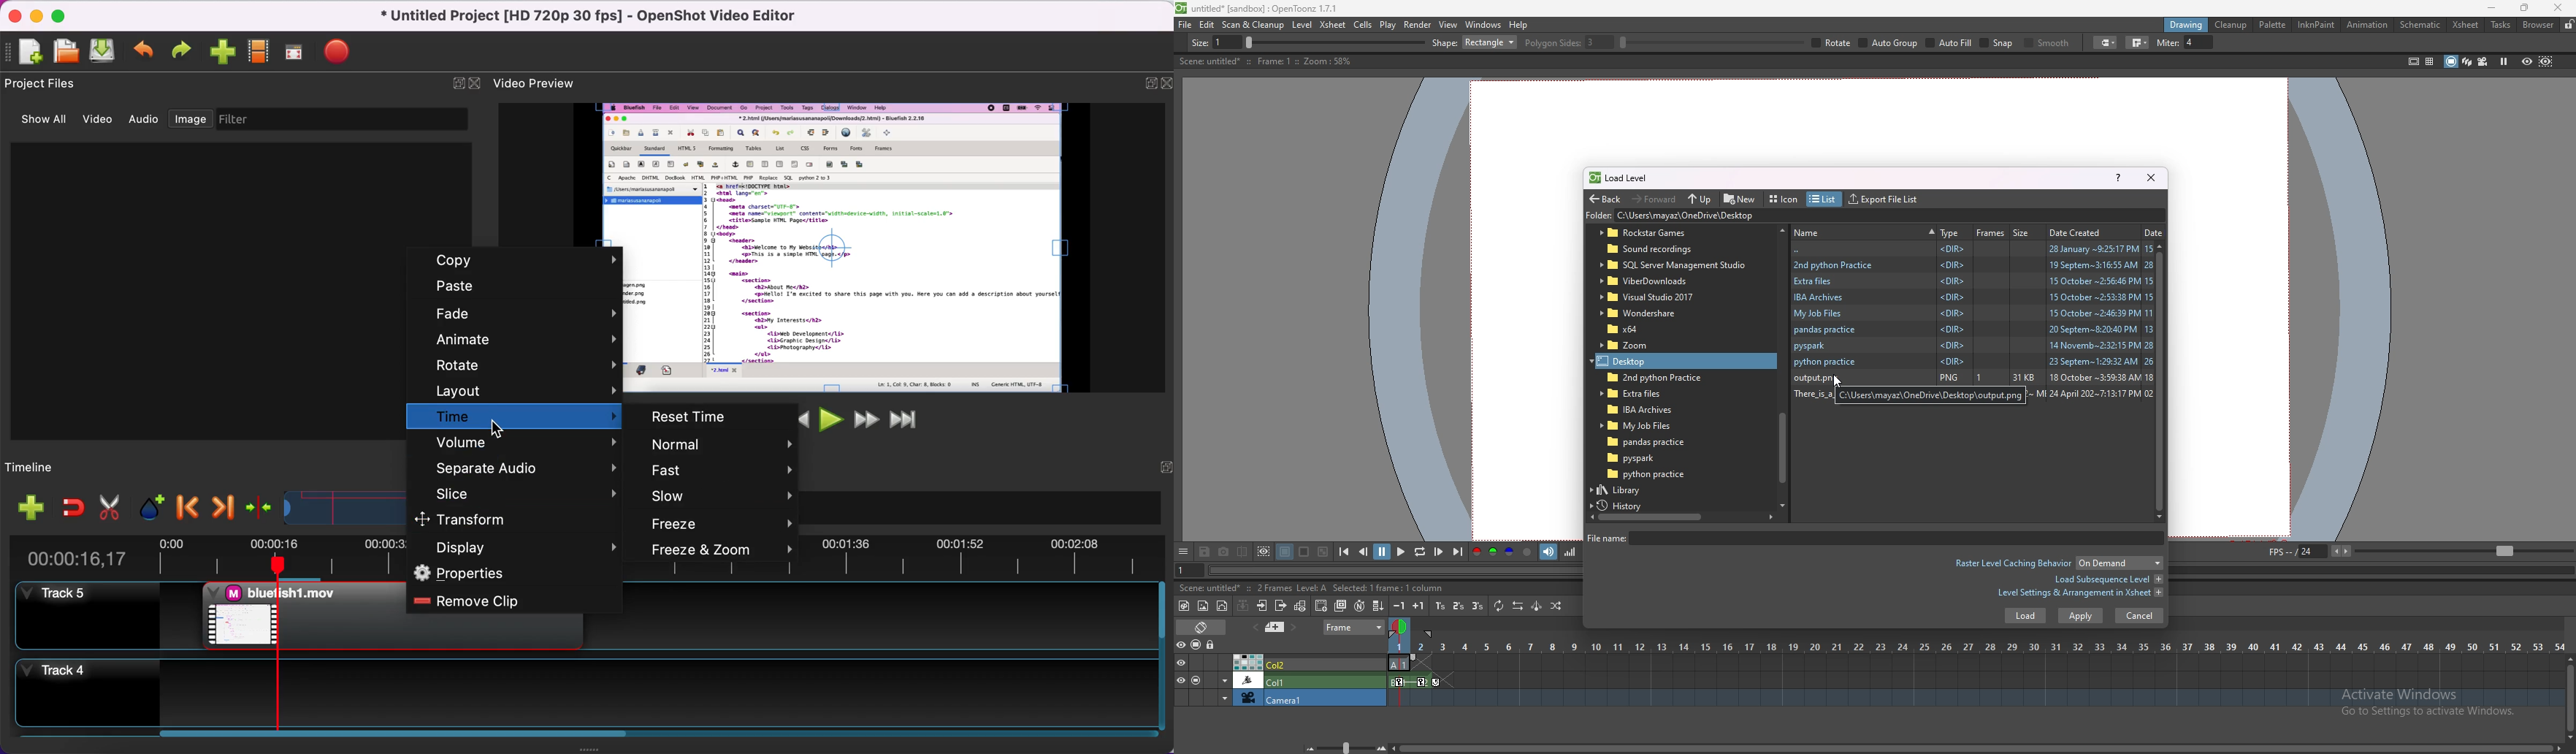 Image resolution: width=2576 pixels, height=756 pixels. What do you see at coordinates (864, 419) in the screenshot?
I see `fast forward` at bounding box center [864, 419].